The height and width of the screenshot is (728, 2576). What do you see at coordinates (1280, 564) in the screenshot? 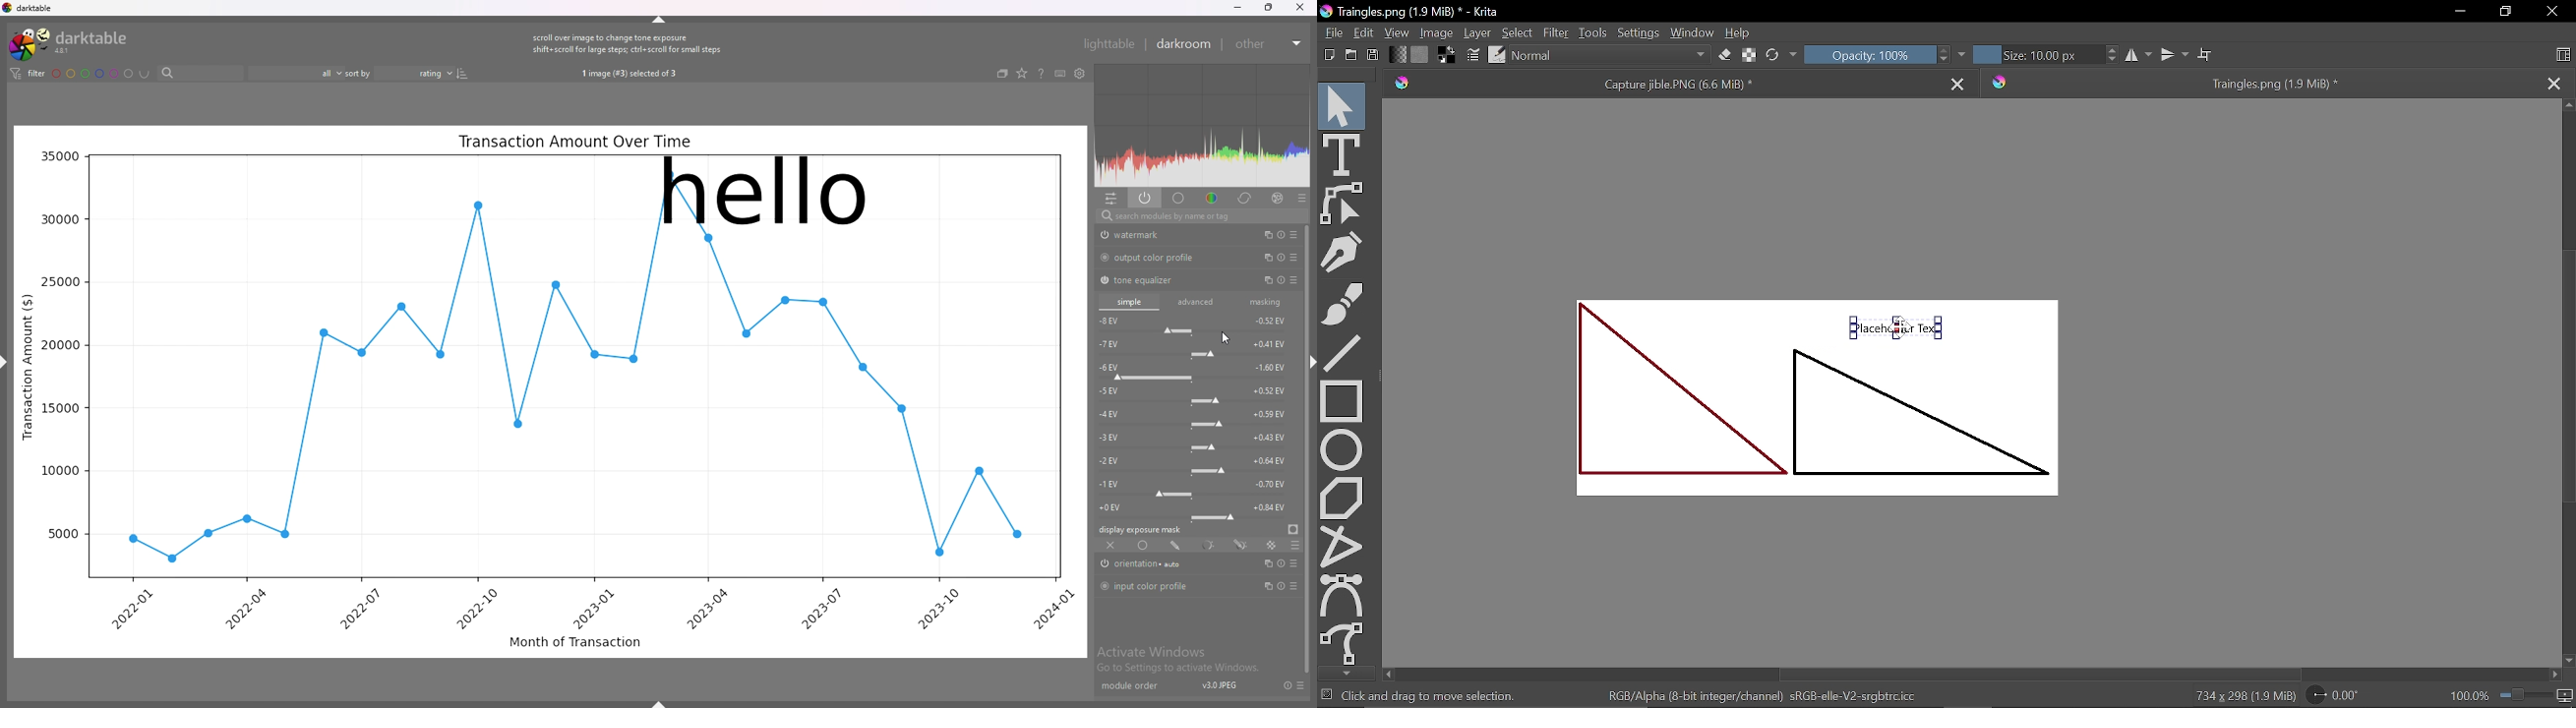
I see `multiple instance actions, reset and presets` at bounding box center [1280, 564].